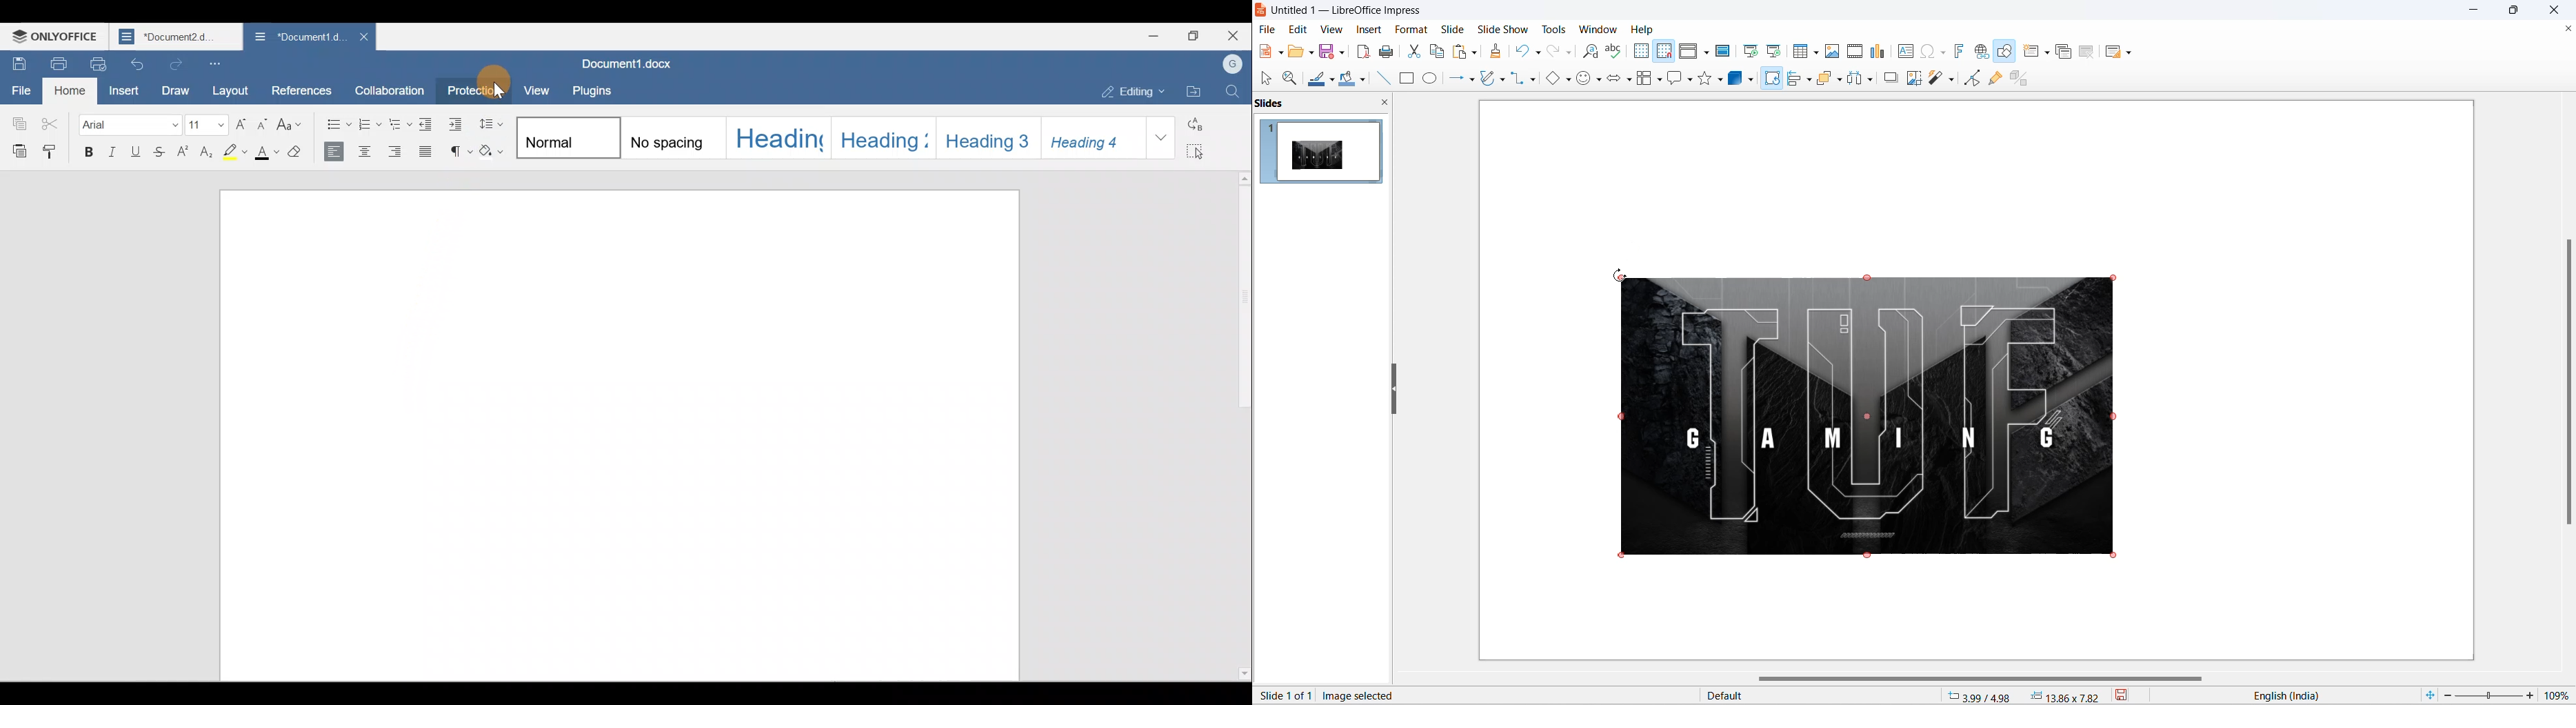 This screenshot has height=728, width=2576. What do you see at coordinates (1438, 51) in the screenshot?
I see `copy` at bounding box center [1438, 51].